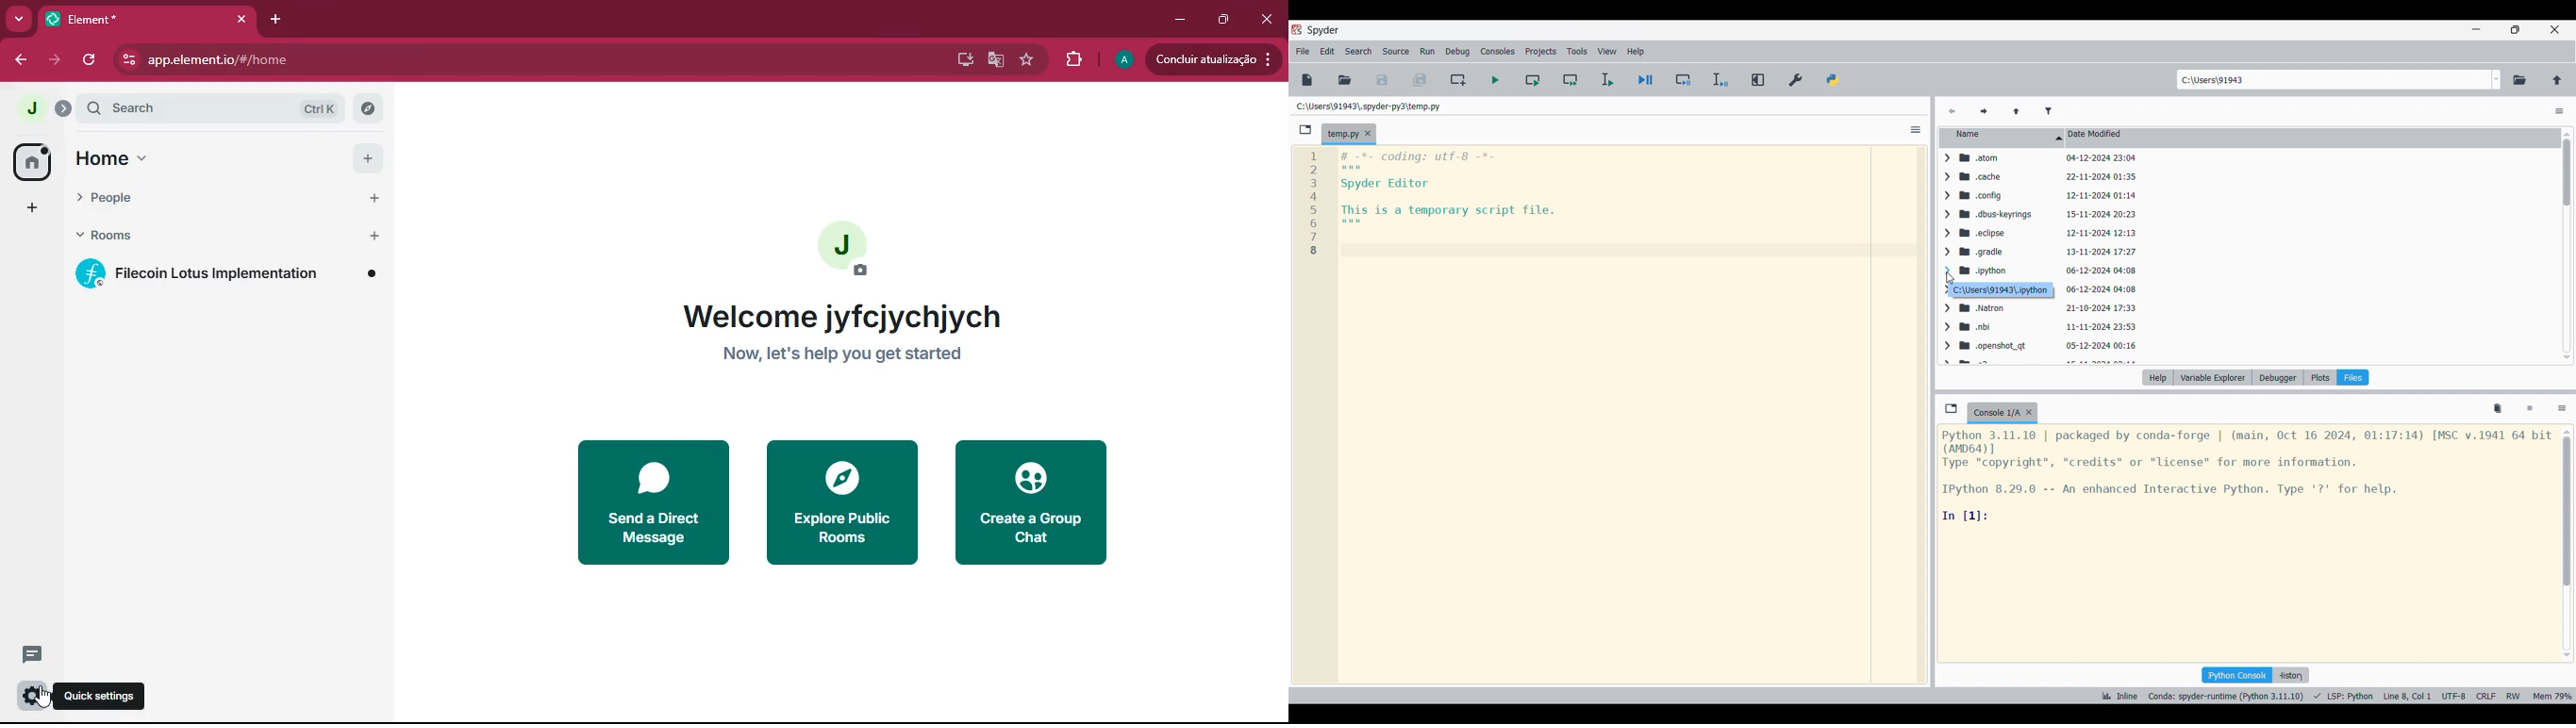  I want to click on Close, so click(2029, 412).